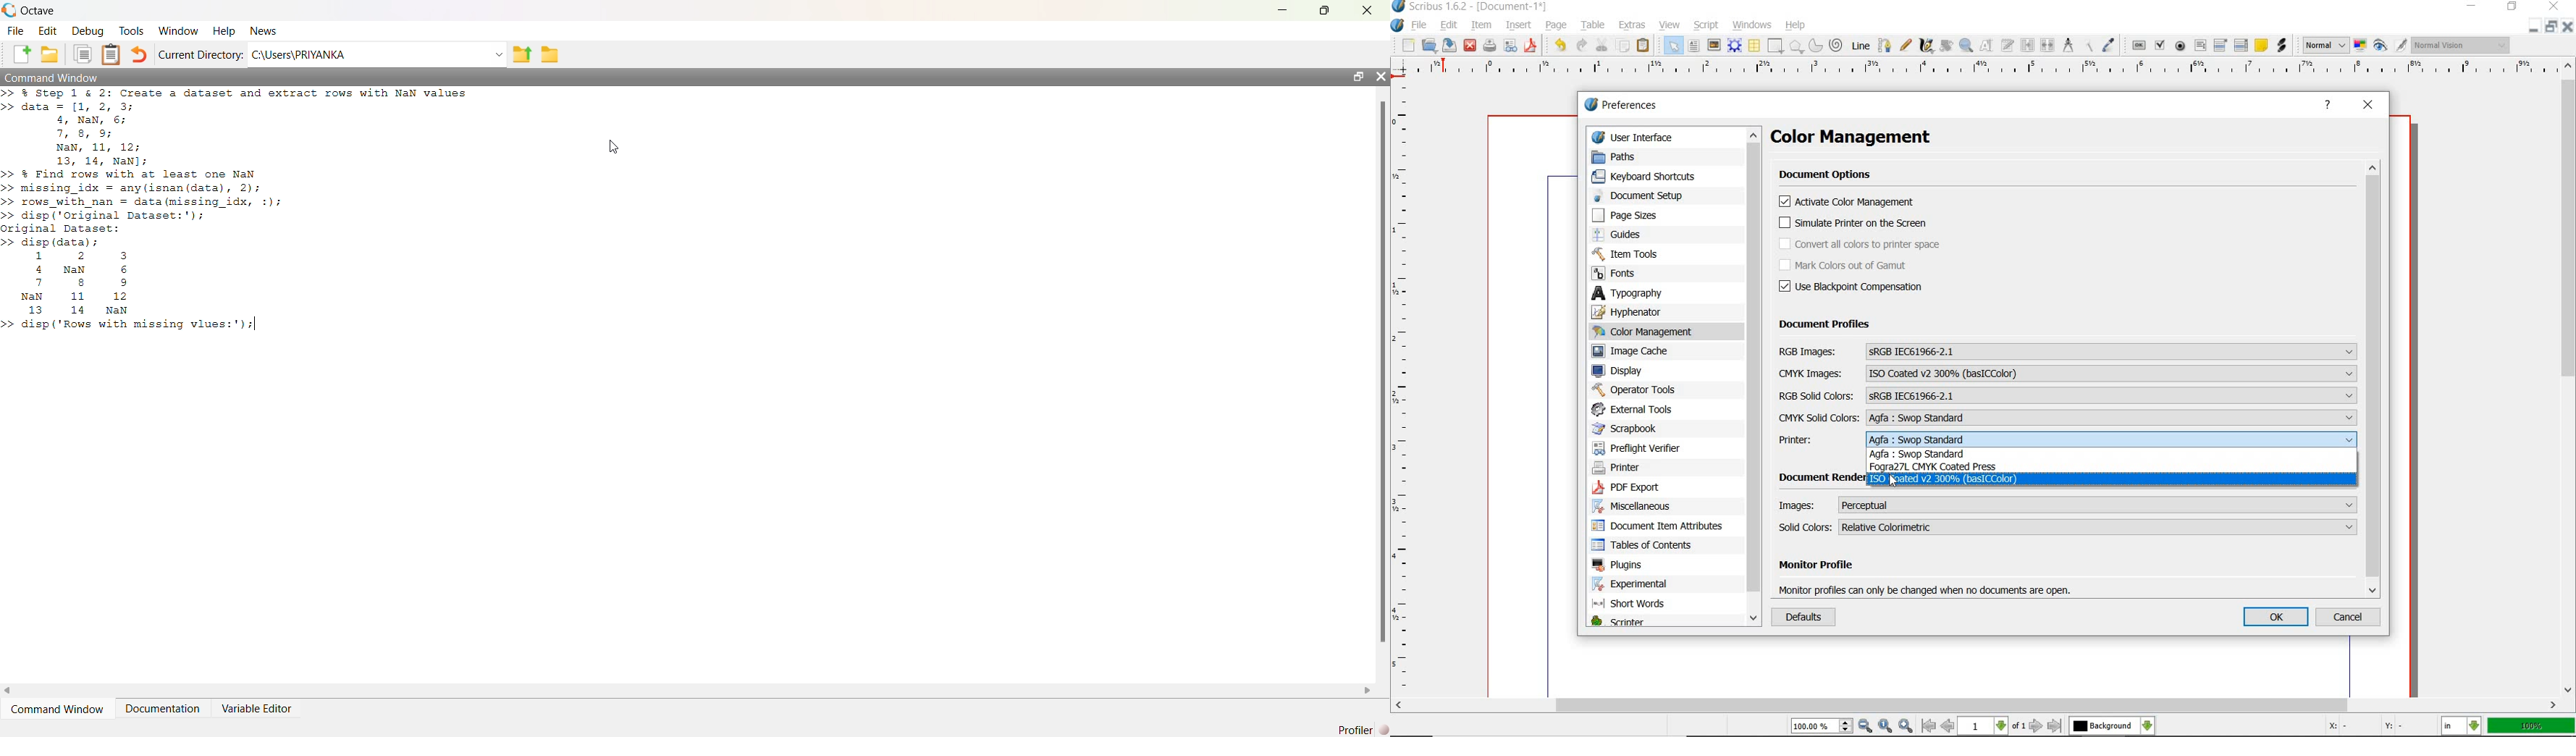 This screenshot has height=756, width=2576. What do you see at coordinates (1939, 468) in the screenshot?
I see `Fogra27L CMYK Coated Press` at bounding box center [1939, 468].